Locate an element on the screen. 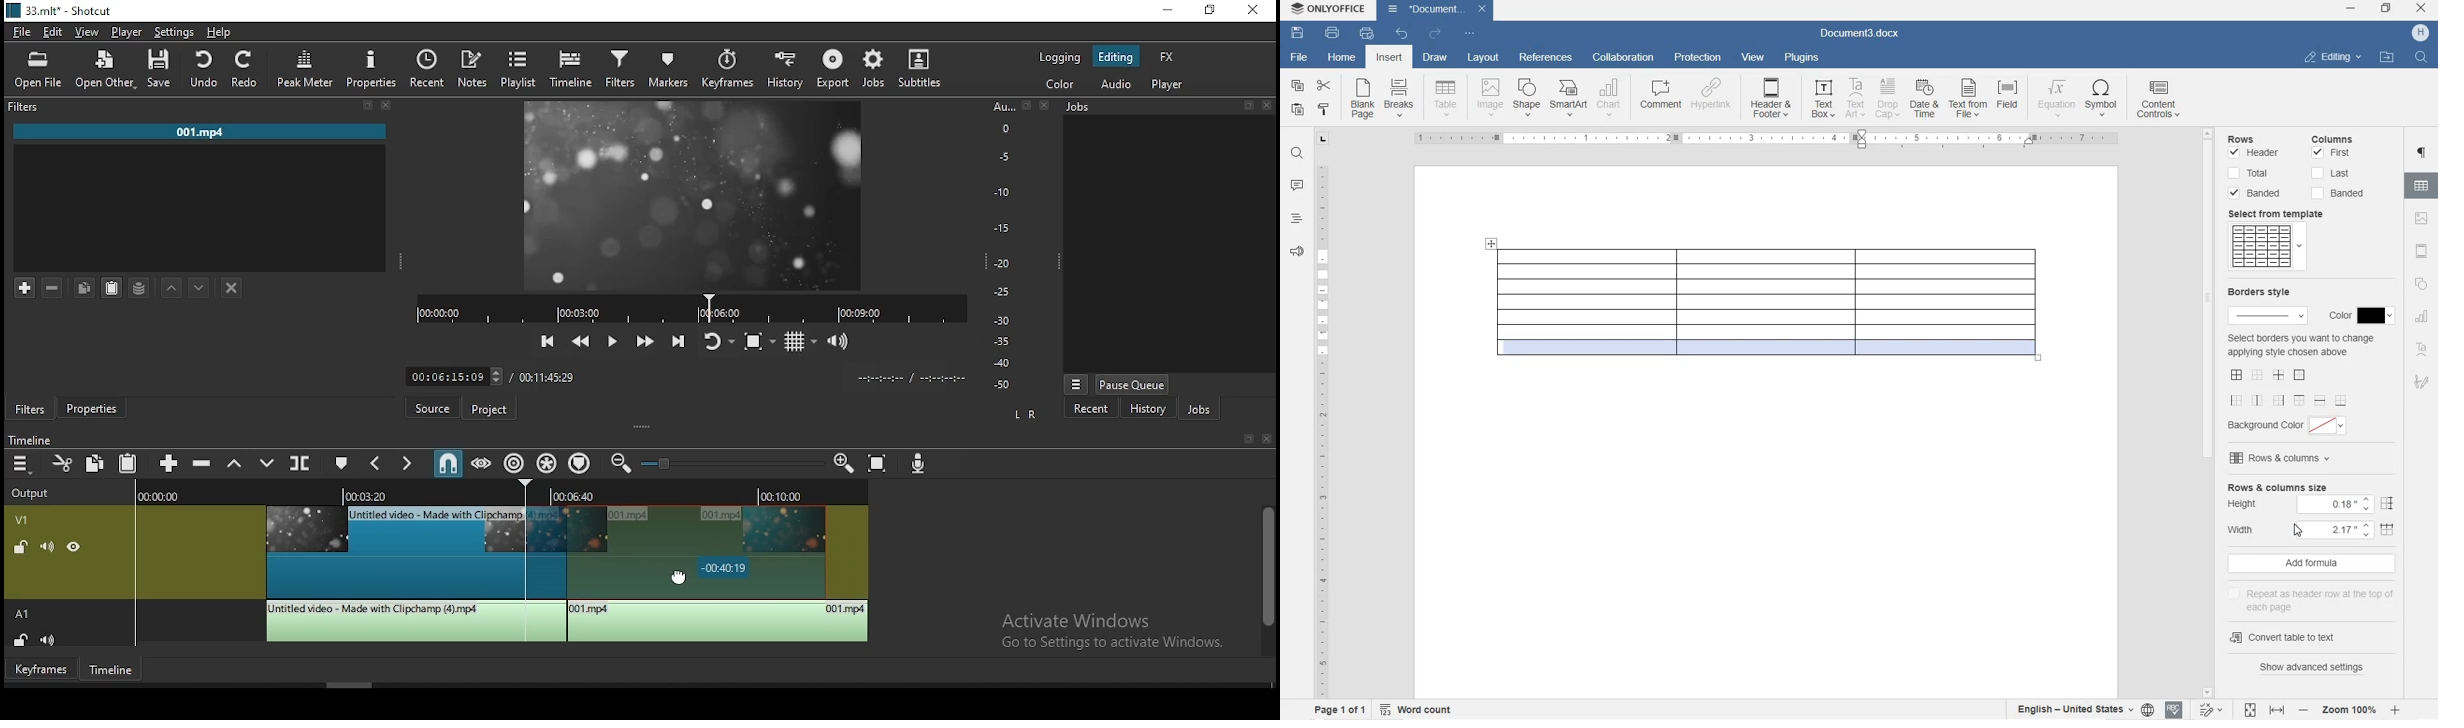 The height and width of the screenshot is (728, 2464). split at playhead is located at coordinates (303, 466).